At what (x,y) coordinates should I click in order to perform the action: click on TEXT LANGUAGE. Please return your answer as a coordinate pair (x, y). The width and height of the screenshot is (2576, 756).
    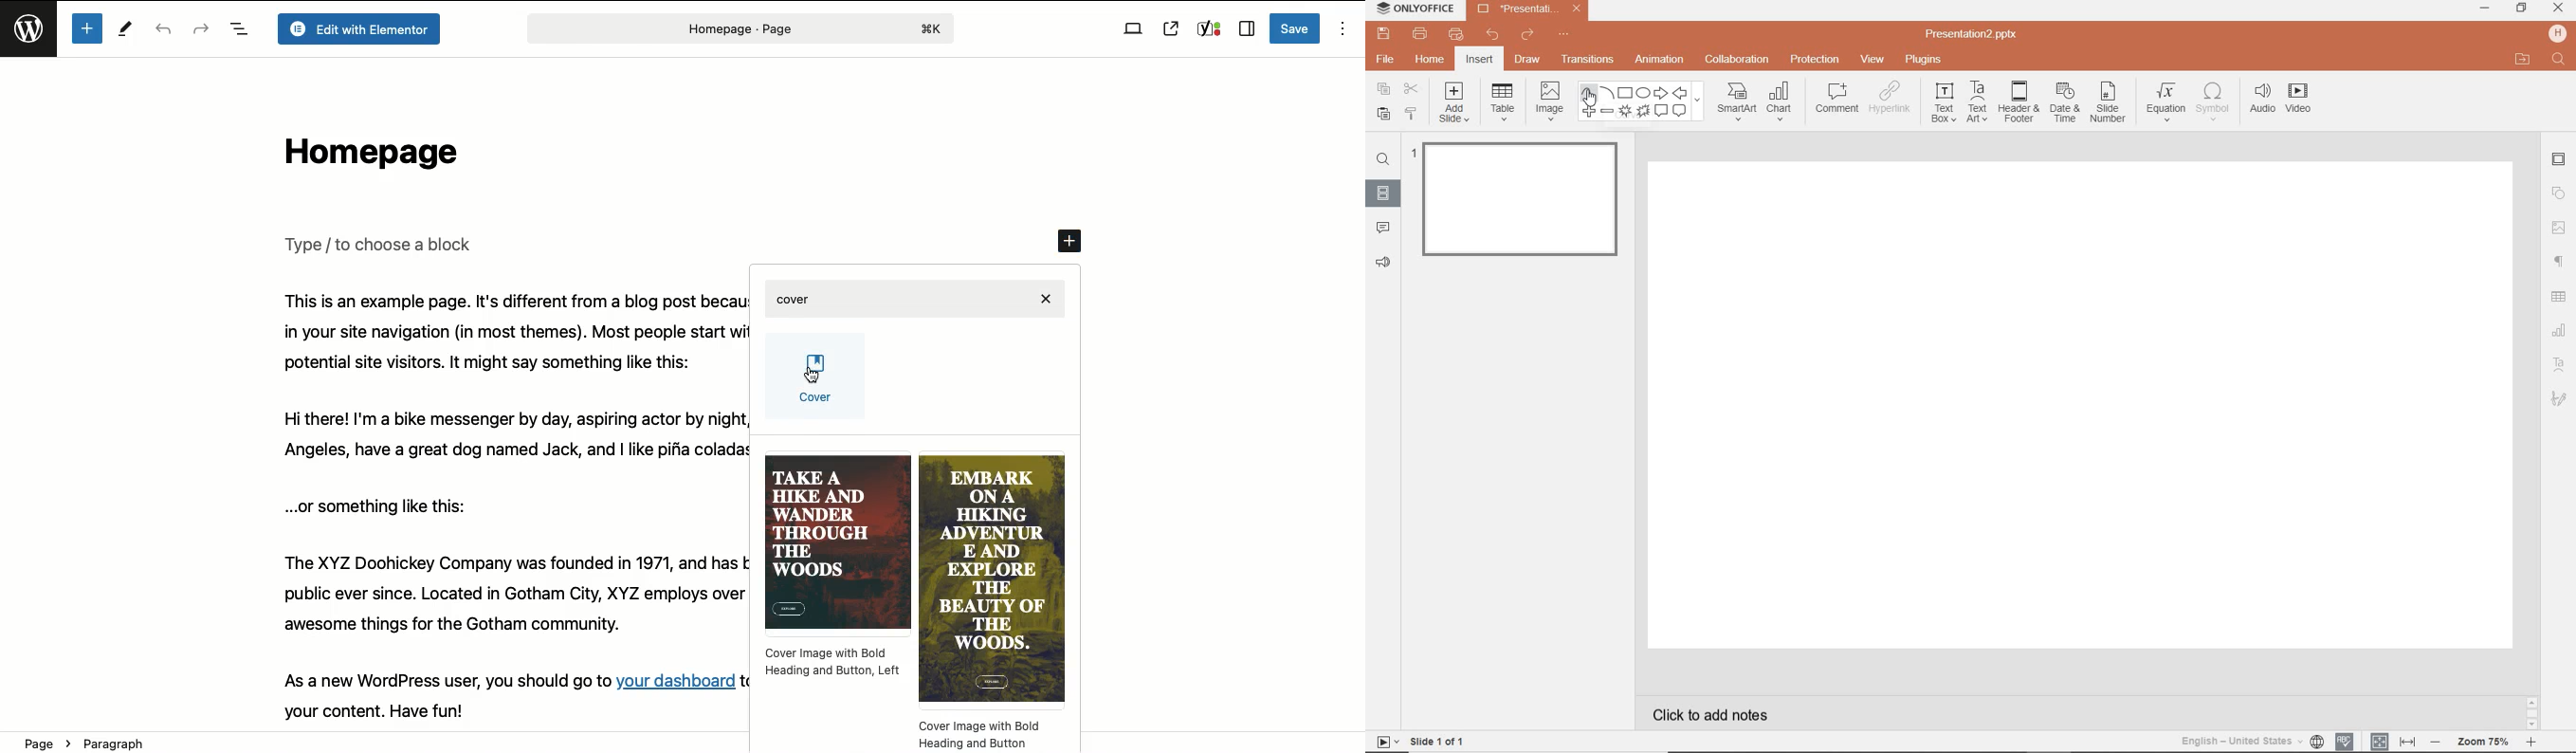
    Looking at the image, I should click on (2252, 739).